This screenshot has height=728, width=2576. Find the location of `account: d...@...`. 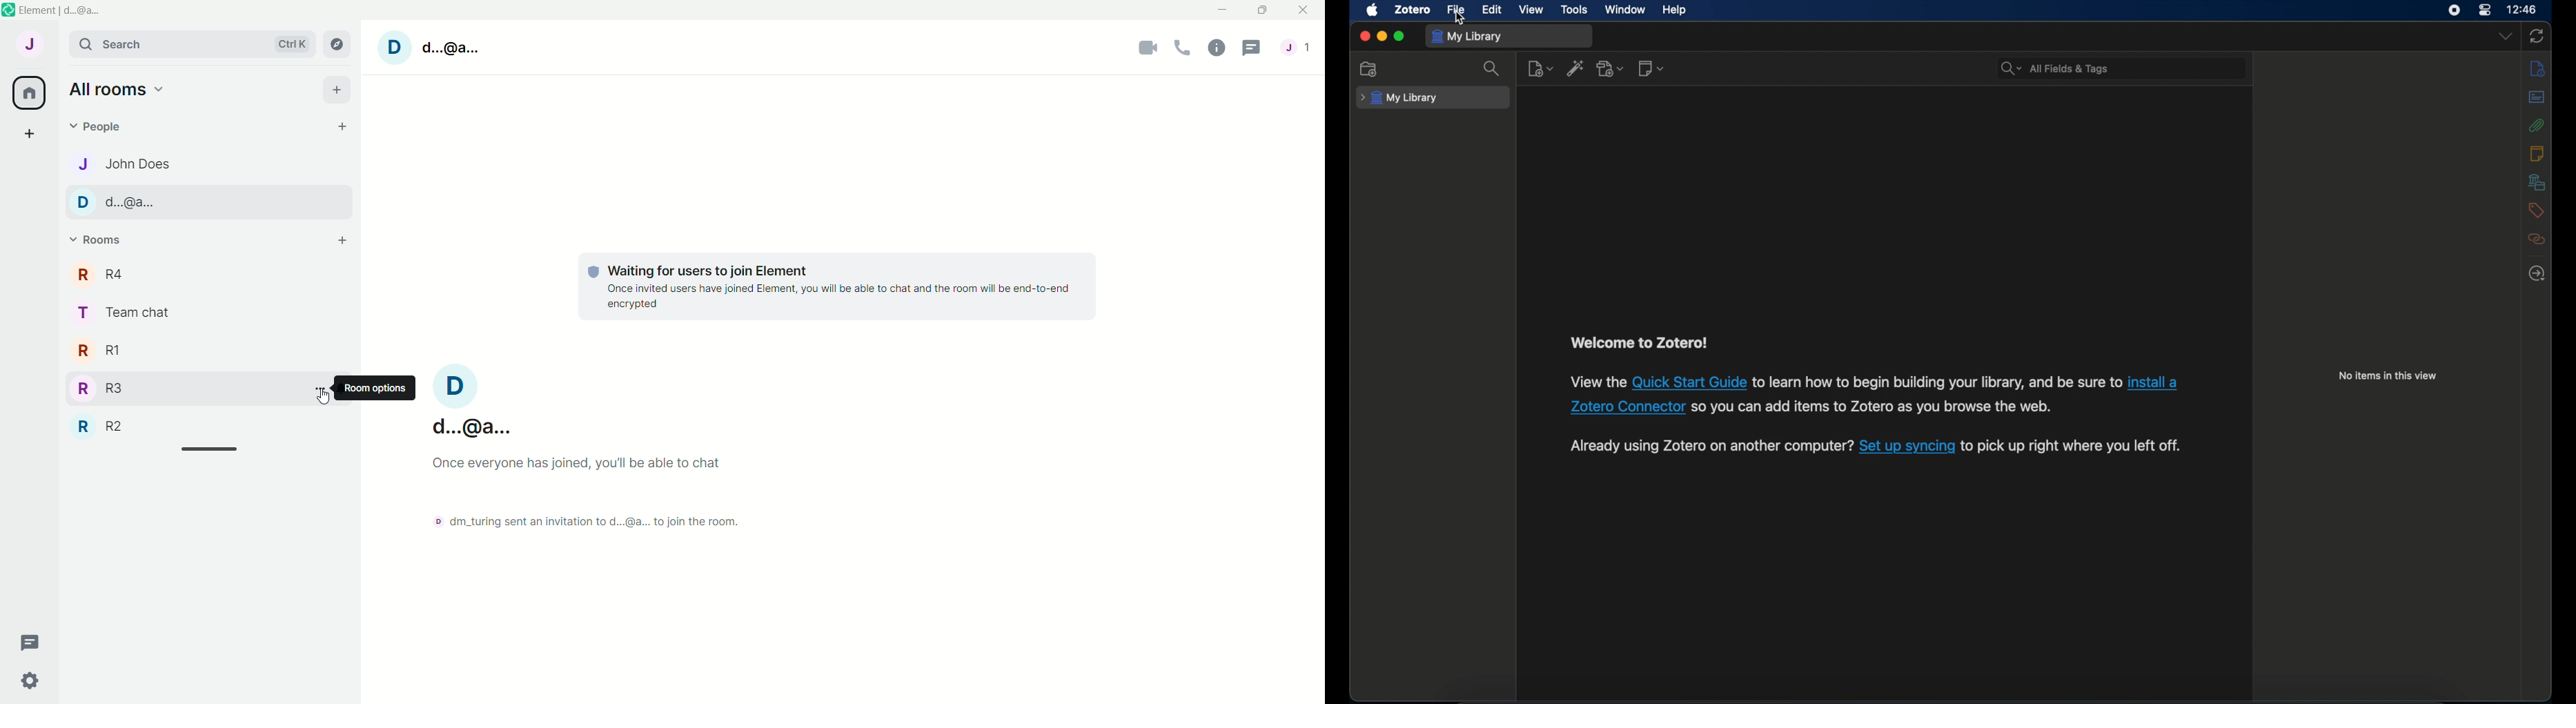

account: d...@... is located at coordinates (425, 46).